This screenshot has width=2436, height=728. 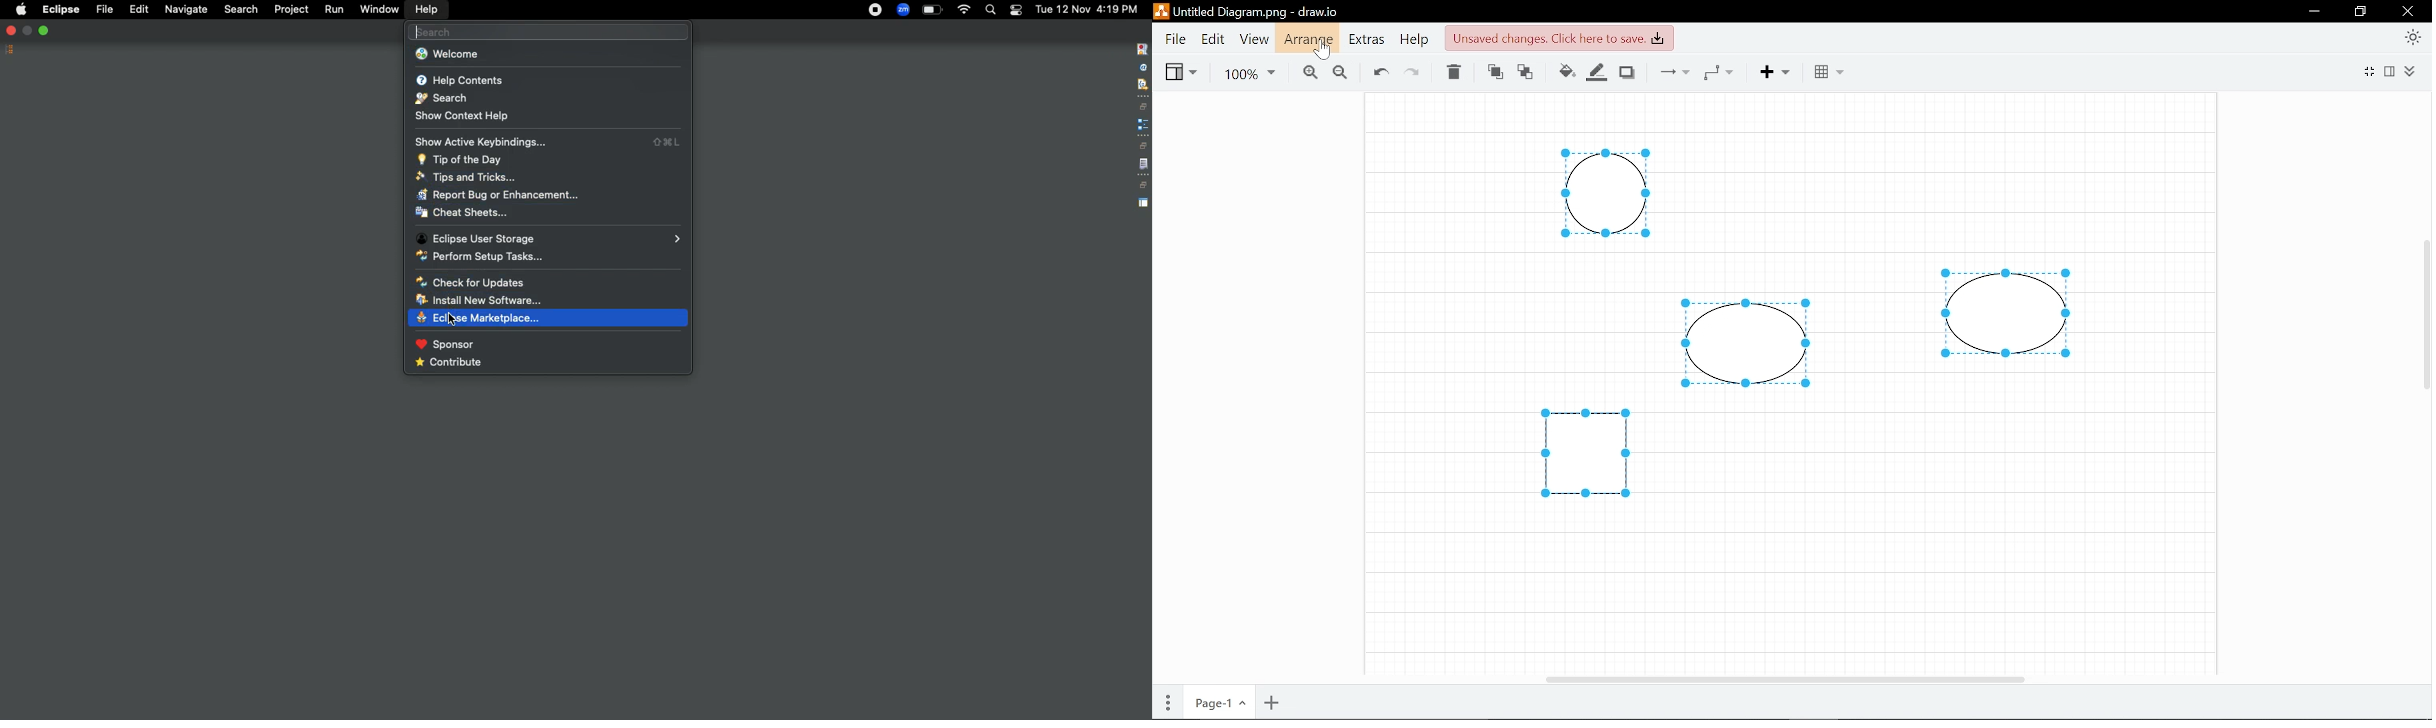 What do you see at coordinates (1142, 50) in the screenshot?
I see `stop` at bounding box center [1142, 50].